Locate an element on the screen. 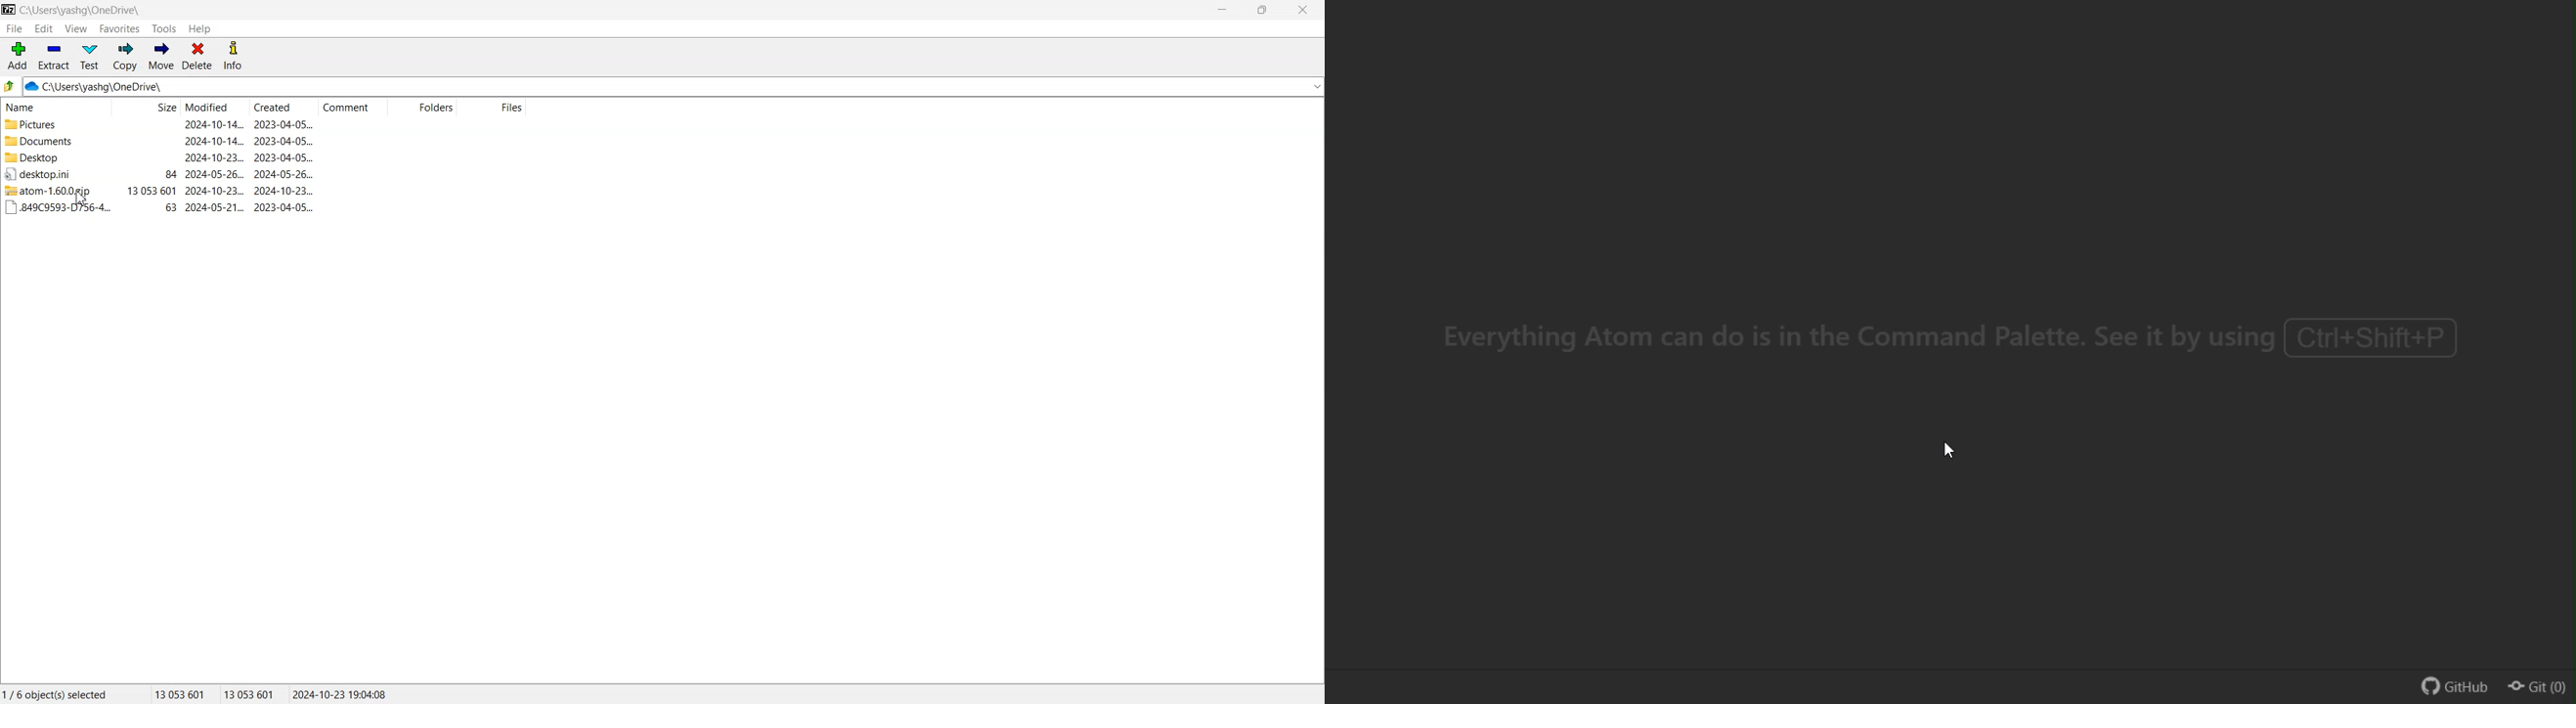  Comment is located at coordinates (353, 108).